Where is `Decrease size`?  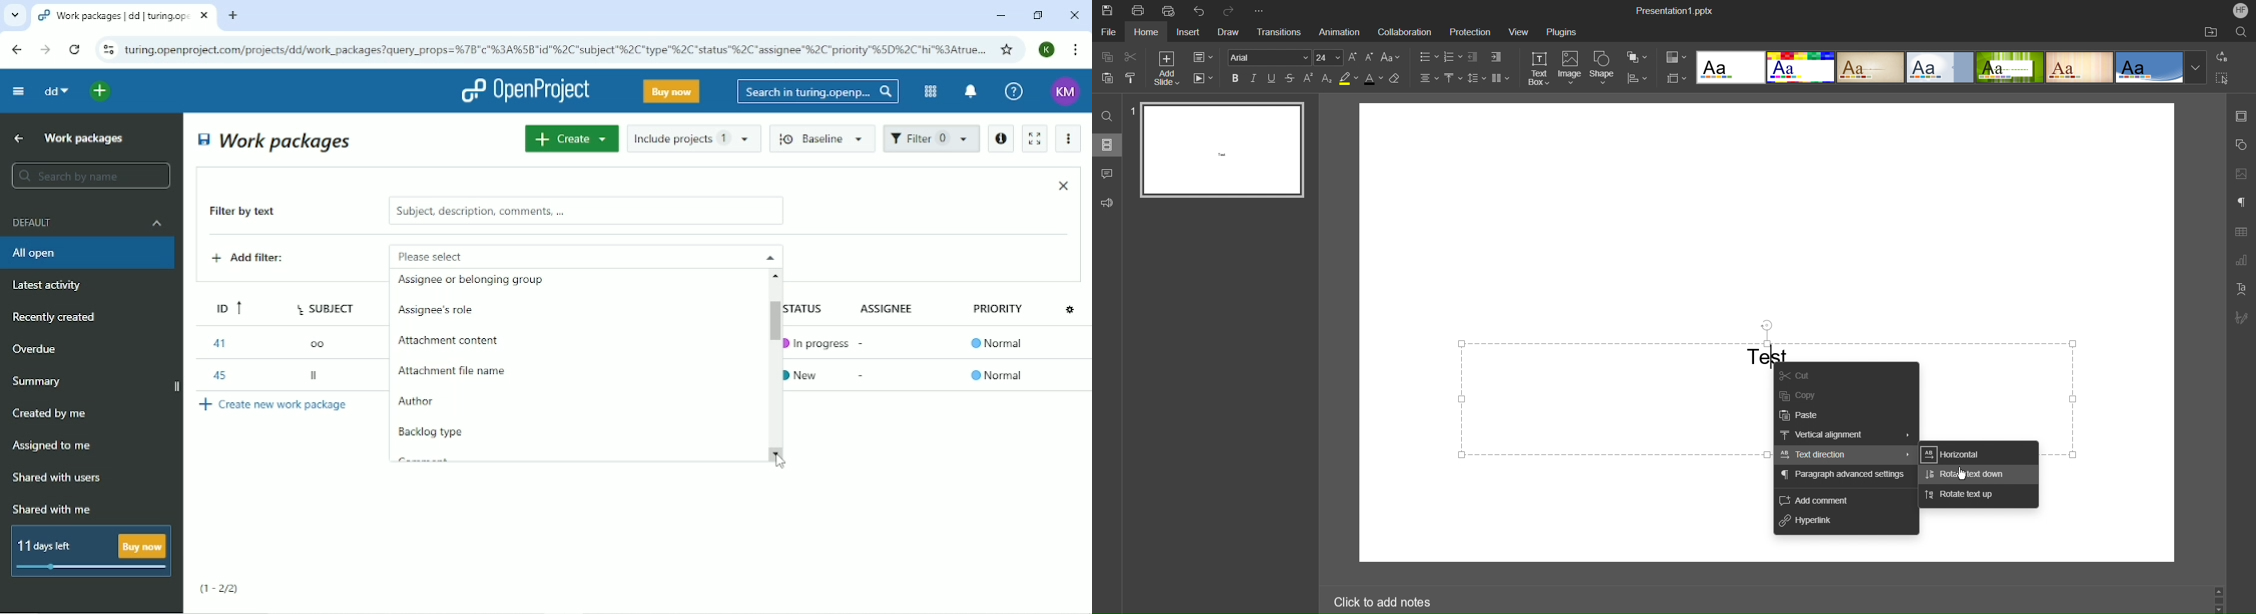 Decrease size is located at coordinates (1370, 57).